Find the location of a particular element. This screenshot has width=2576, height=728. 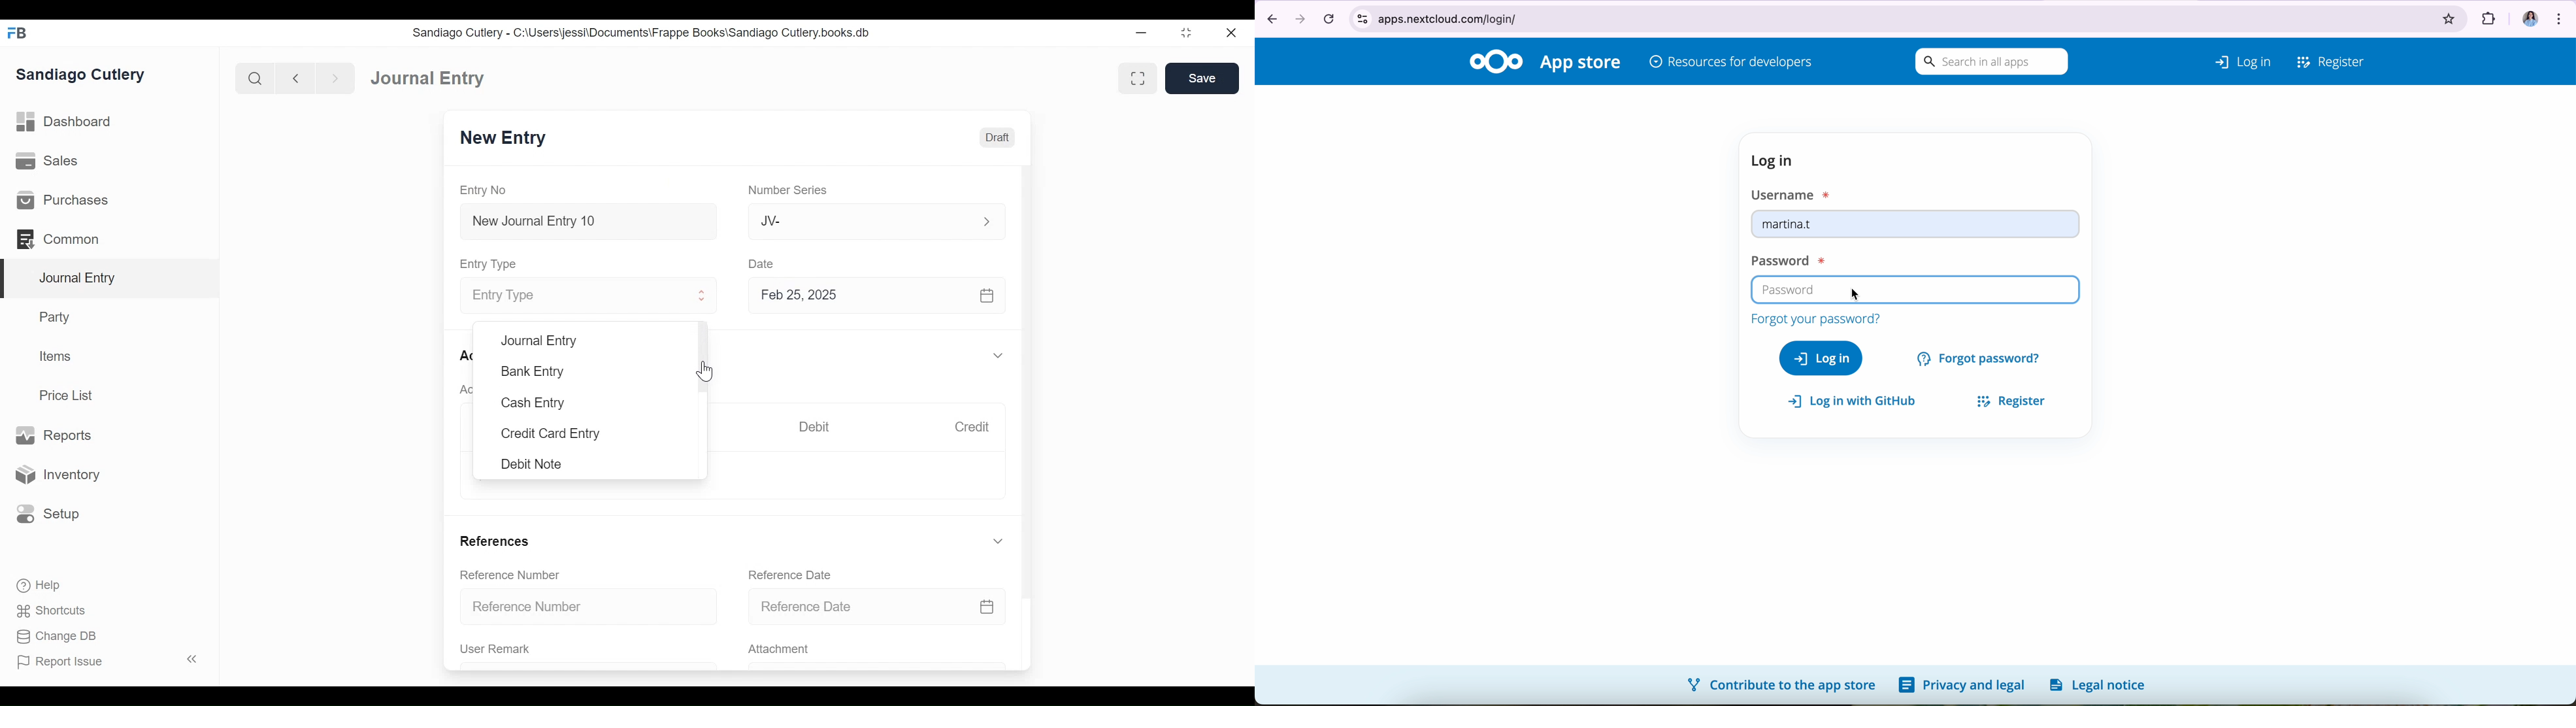

Change DB is located at coordinates (52, 636).